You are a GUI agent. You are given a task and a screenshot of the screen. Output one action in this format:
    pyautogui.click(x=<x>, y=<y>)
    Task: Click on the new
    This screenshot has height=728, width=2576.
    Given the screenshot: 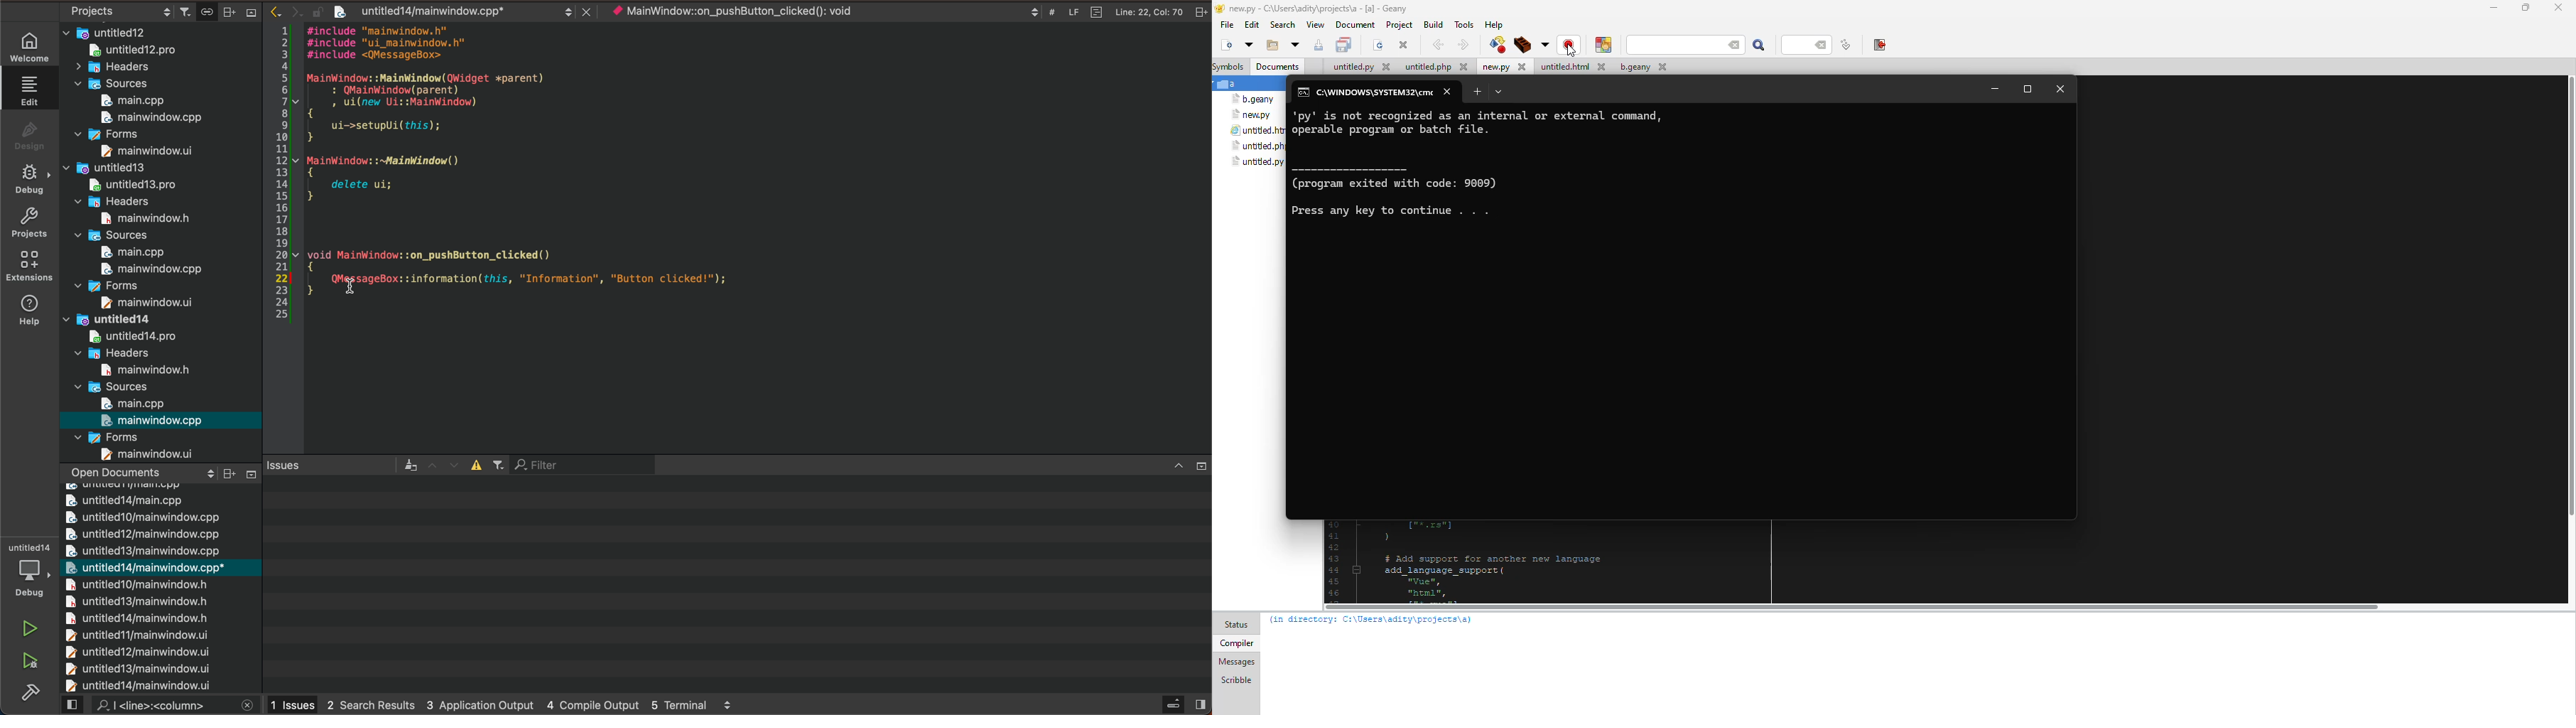 What is the action you would take?
    pyautogui.click(x=1225, y=45)
    